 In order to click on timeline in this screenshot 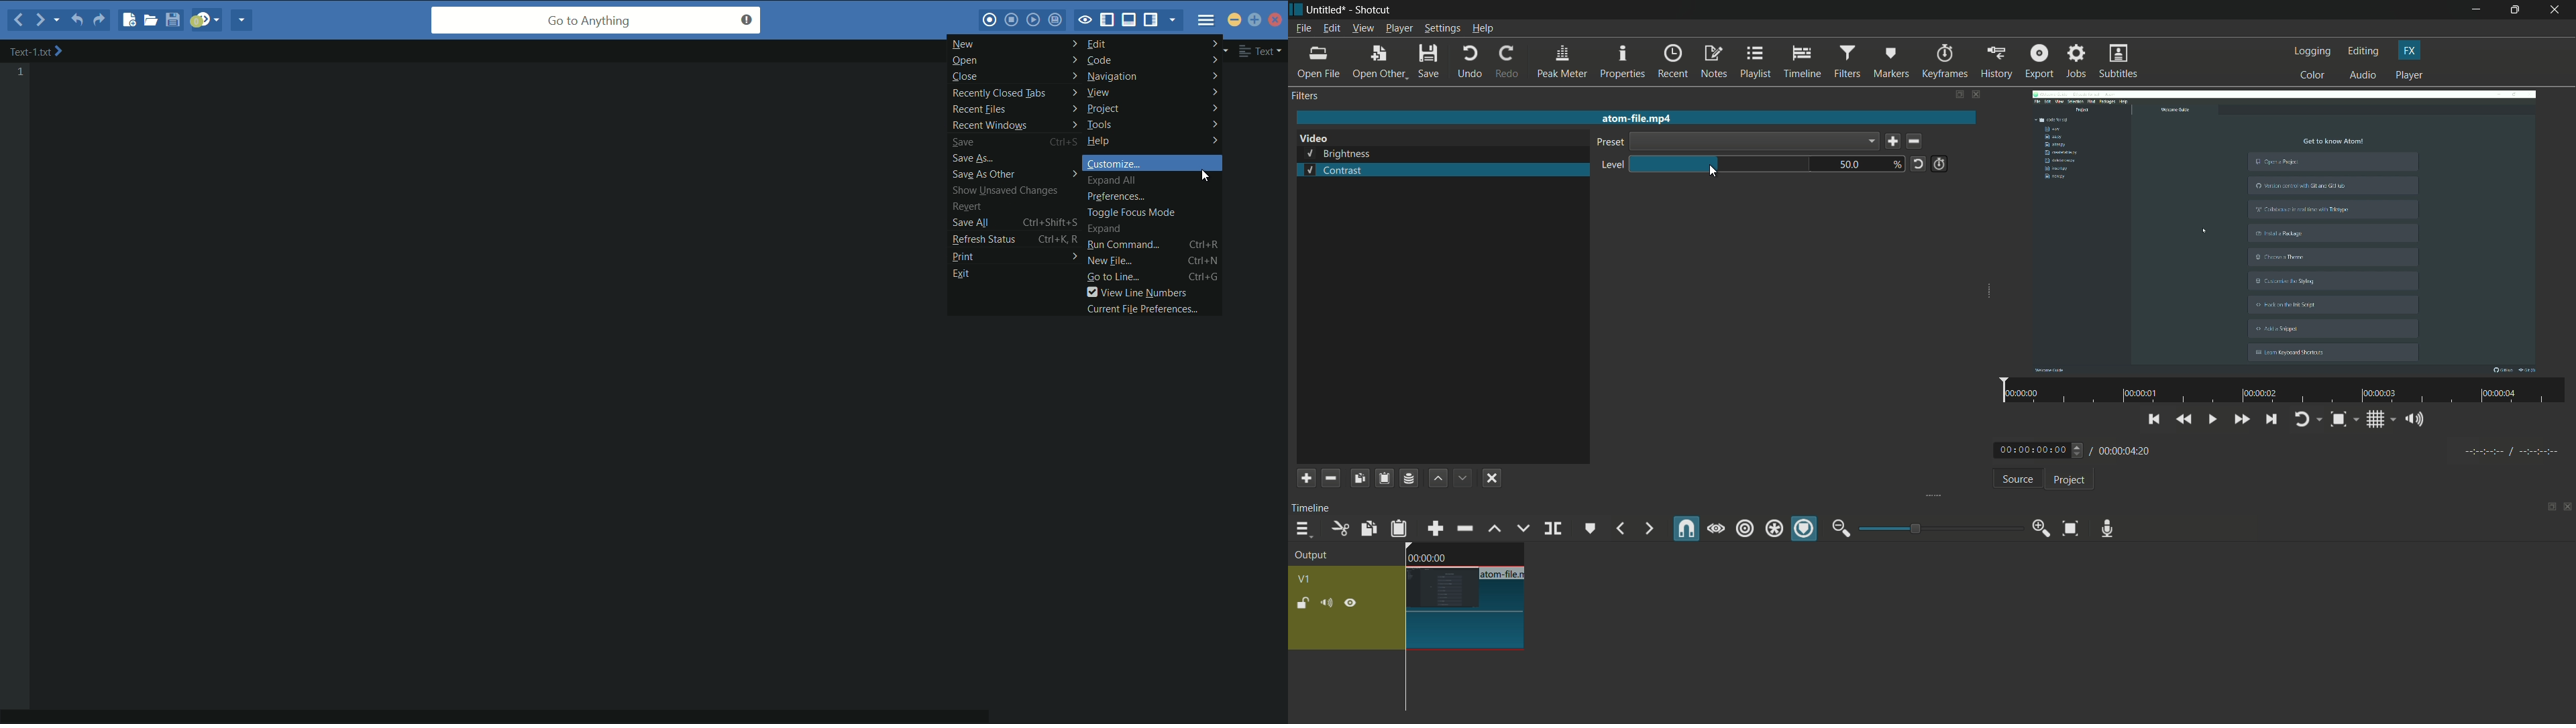, I will do `click(1313, 507)`.